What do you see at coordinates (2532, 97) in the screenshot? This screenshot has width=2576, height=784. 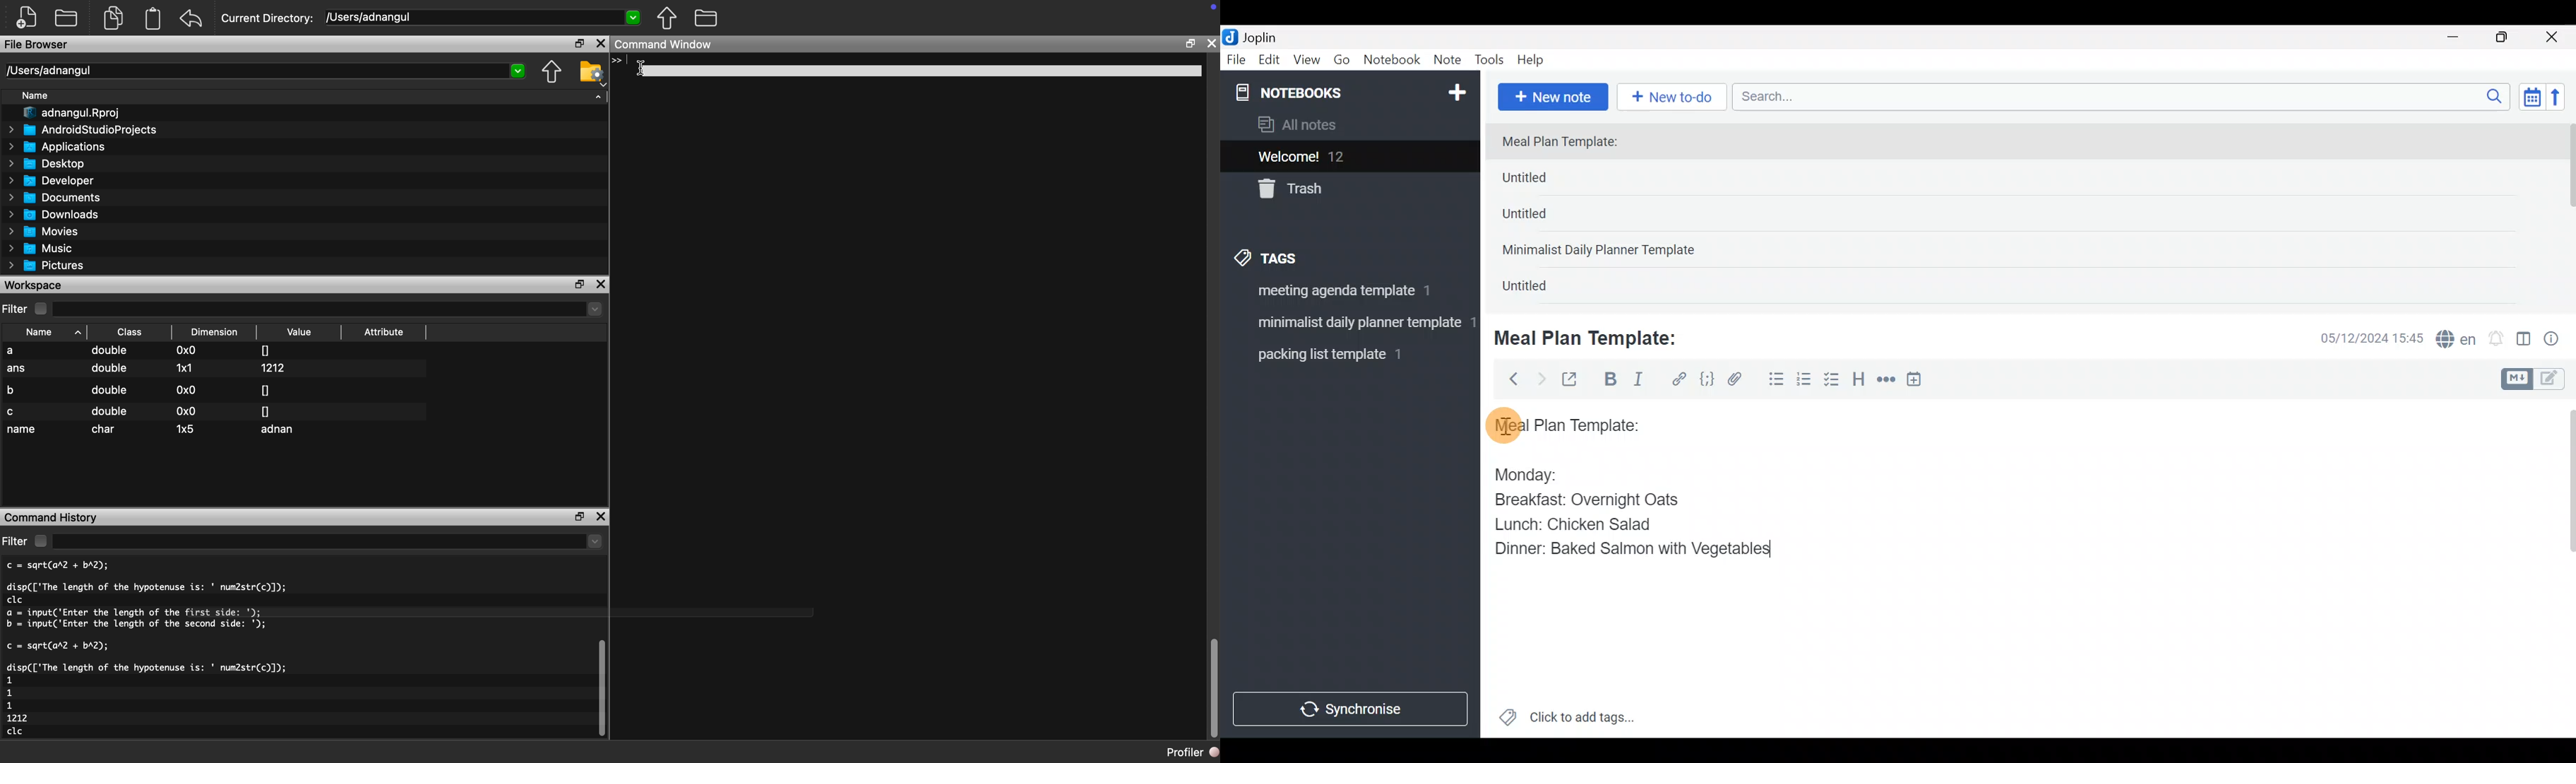 I see `Toggle sort order` at bounding box center [2532, 97].